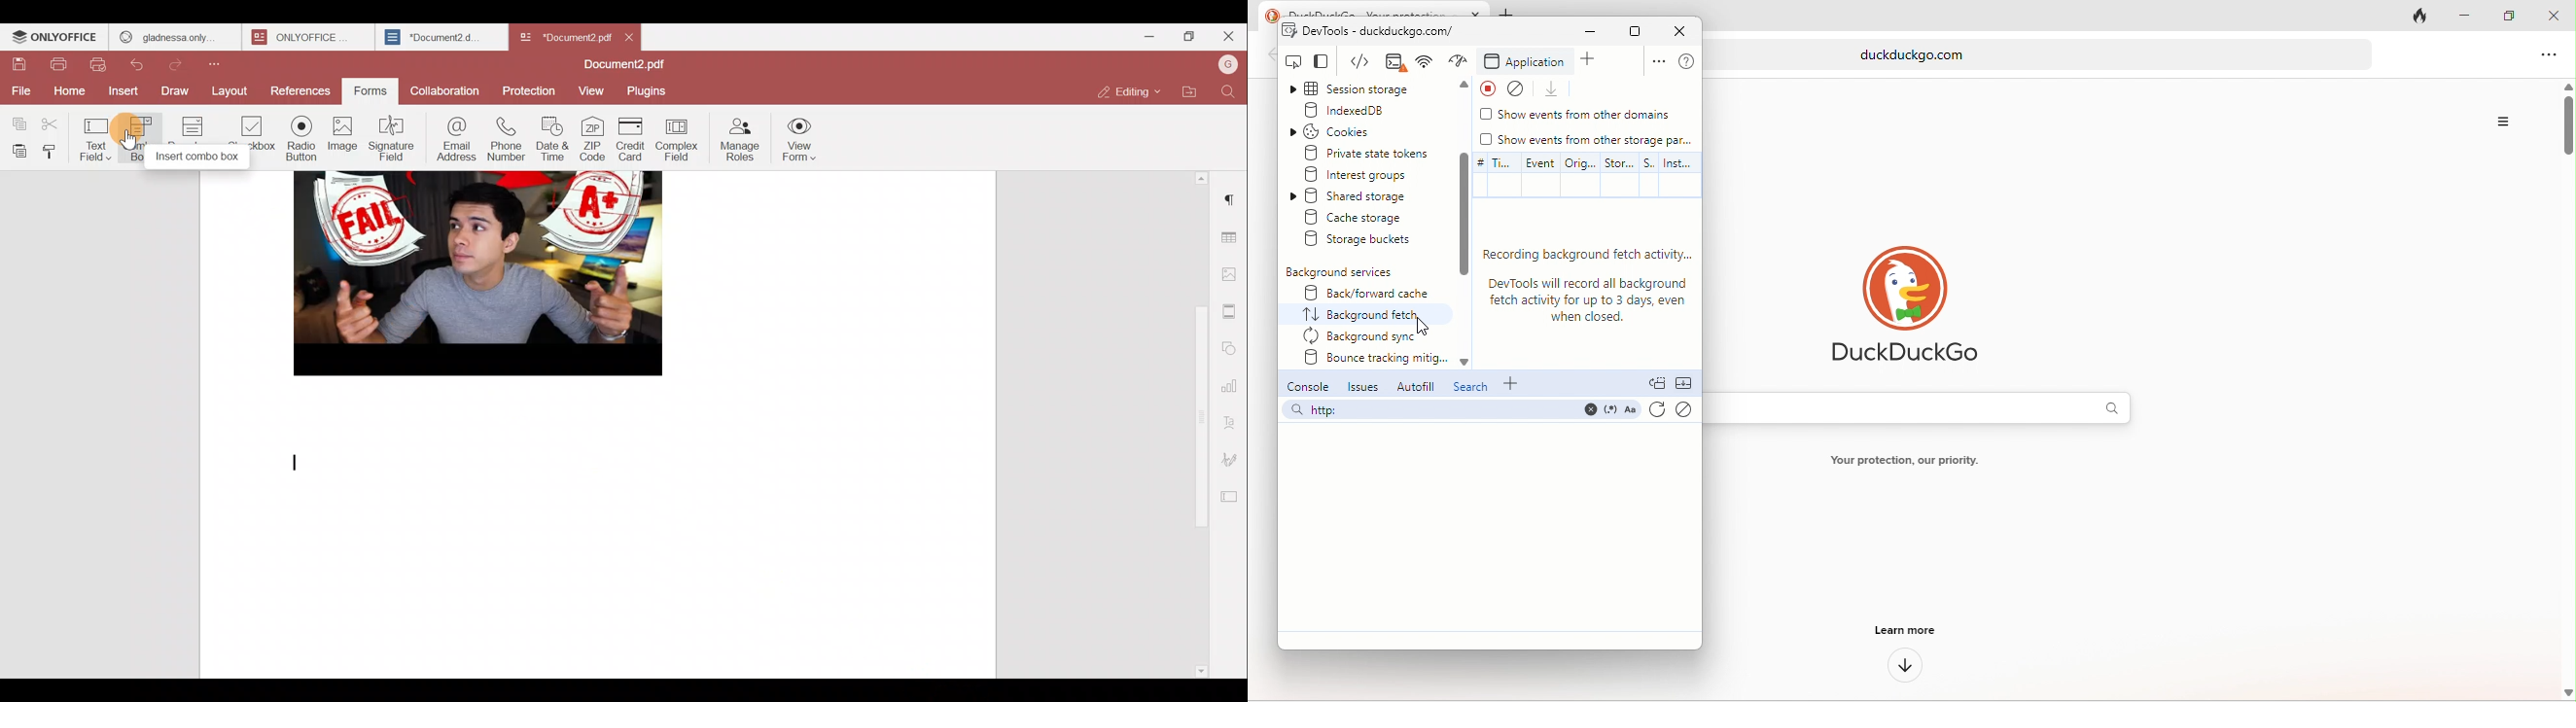  I want to click on Credit card, so click(633, 139).